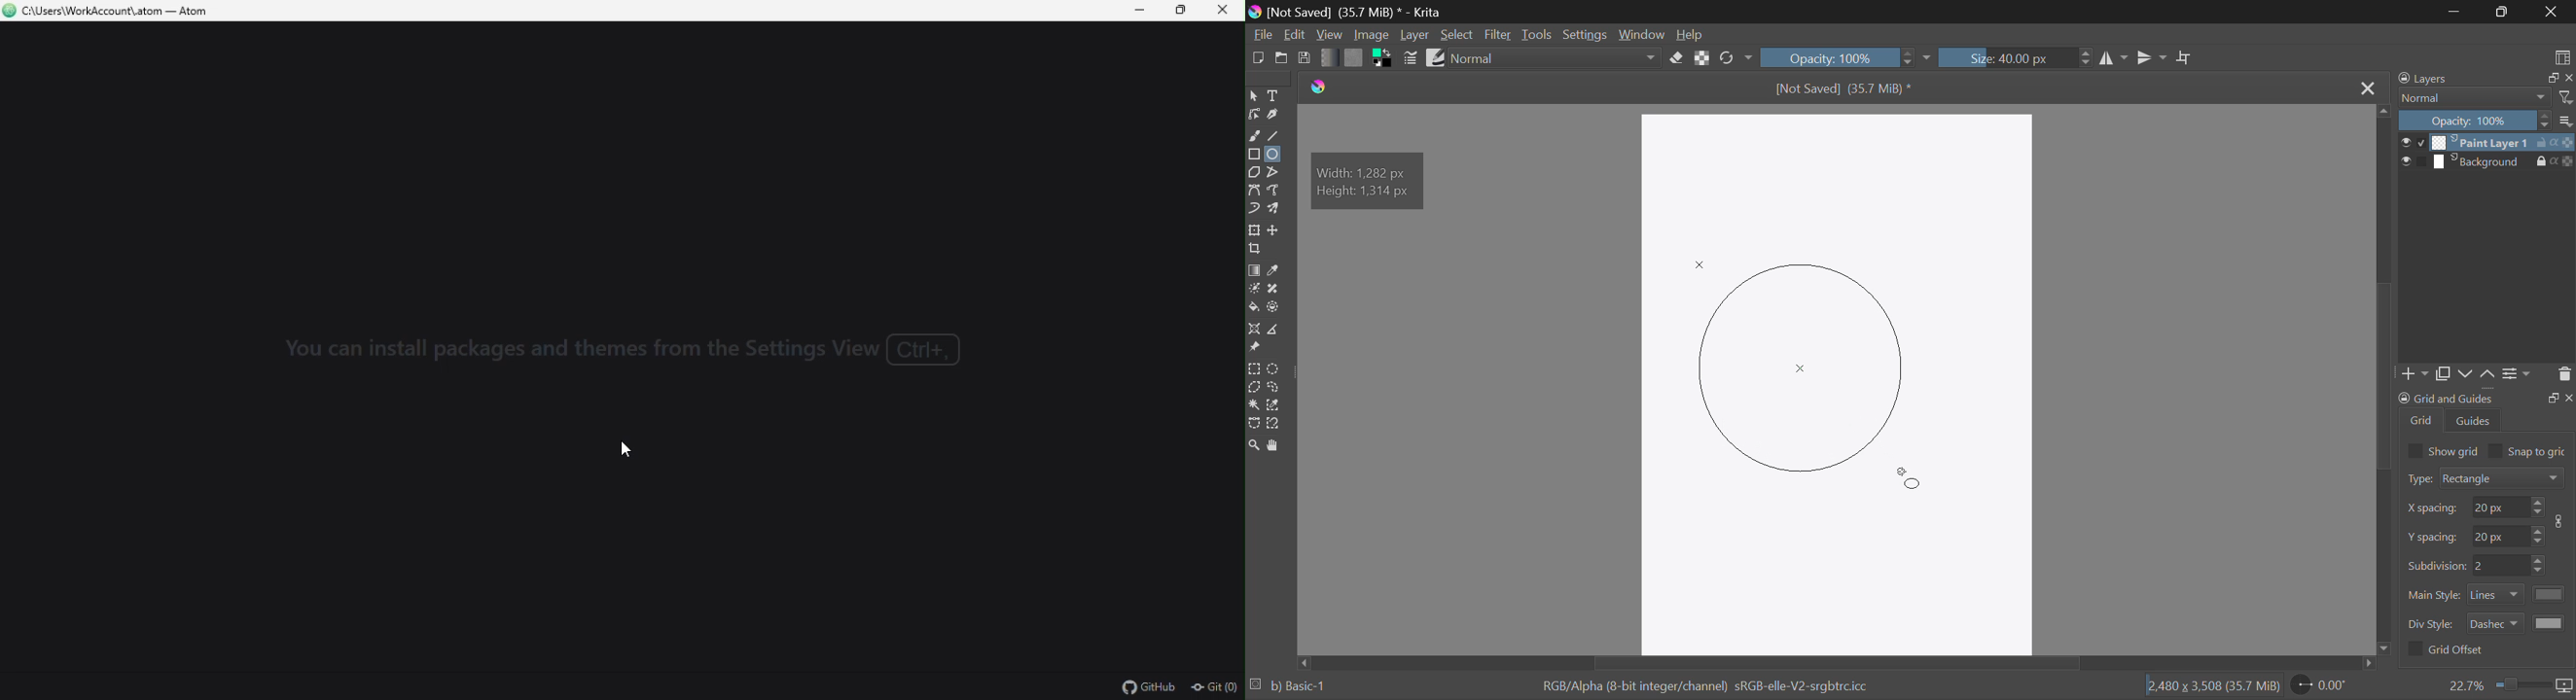  What do you see at coordinates (2511, 685) in the screenshot?
I see `Zoom` at bounding box center [2511, 685].